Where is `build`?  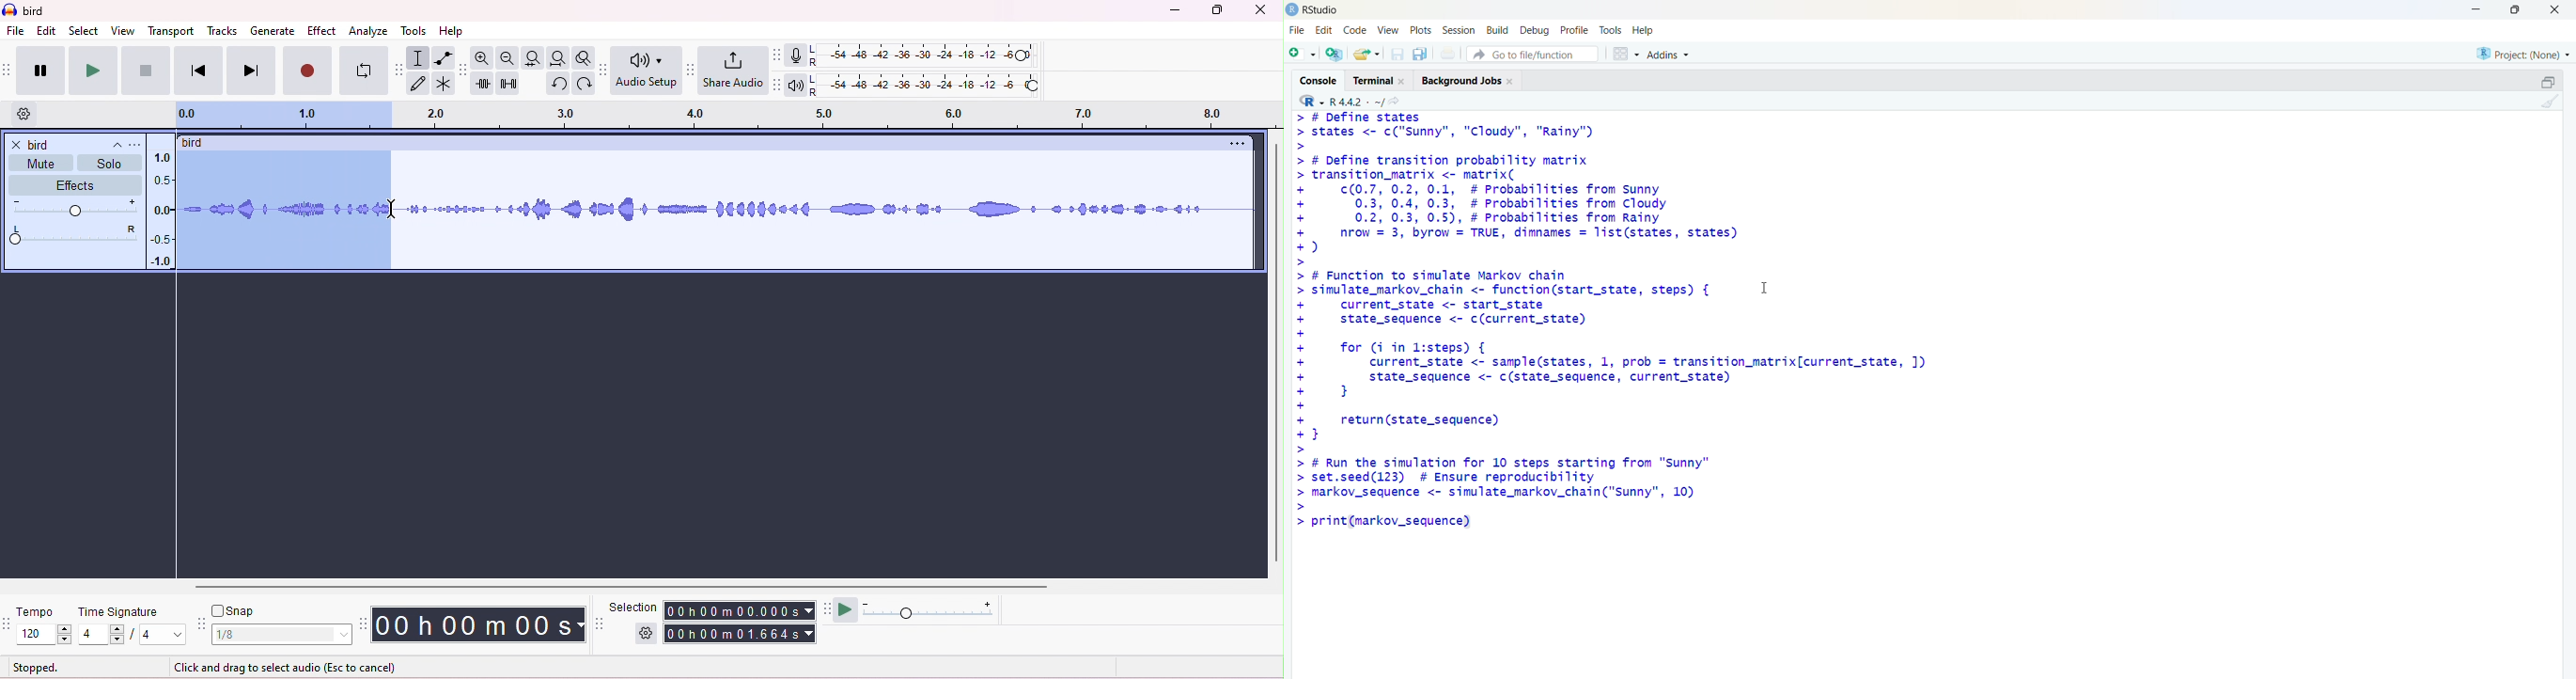
build is located at coordinates (1497, 30).